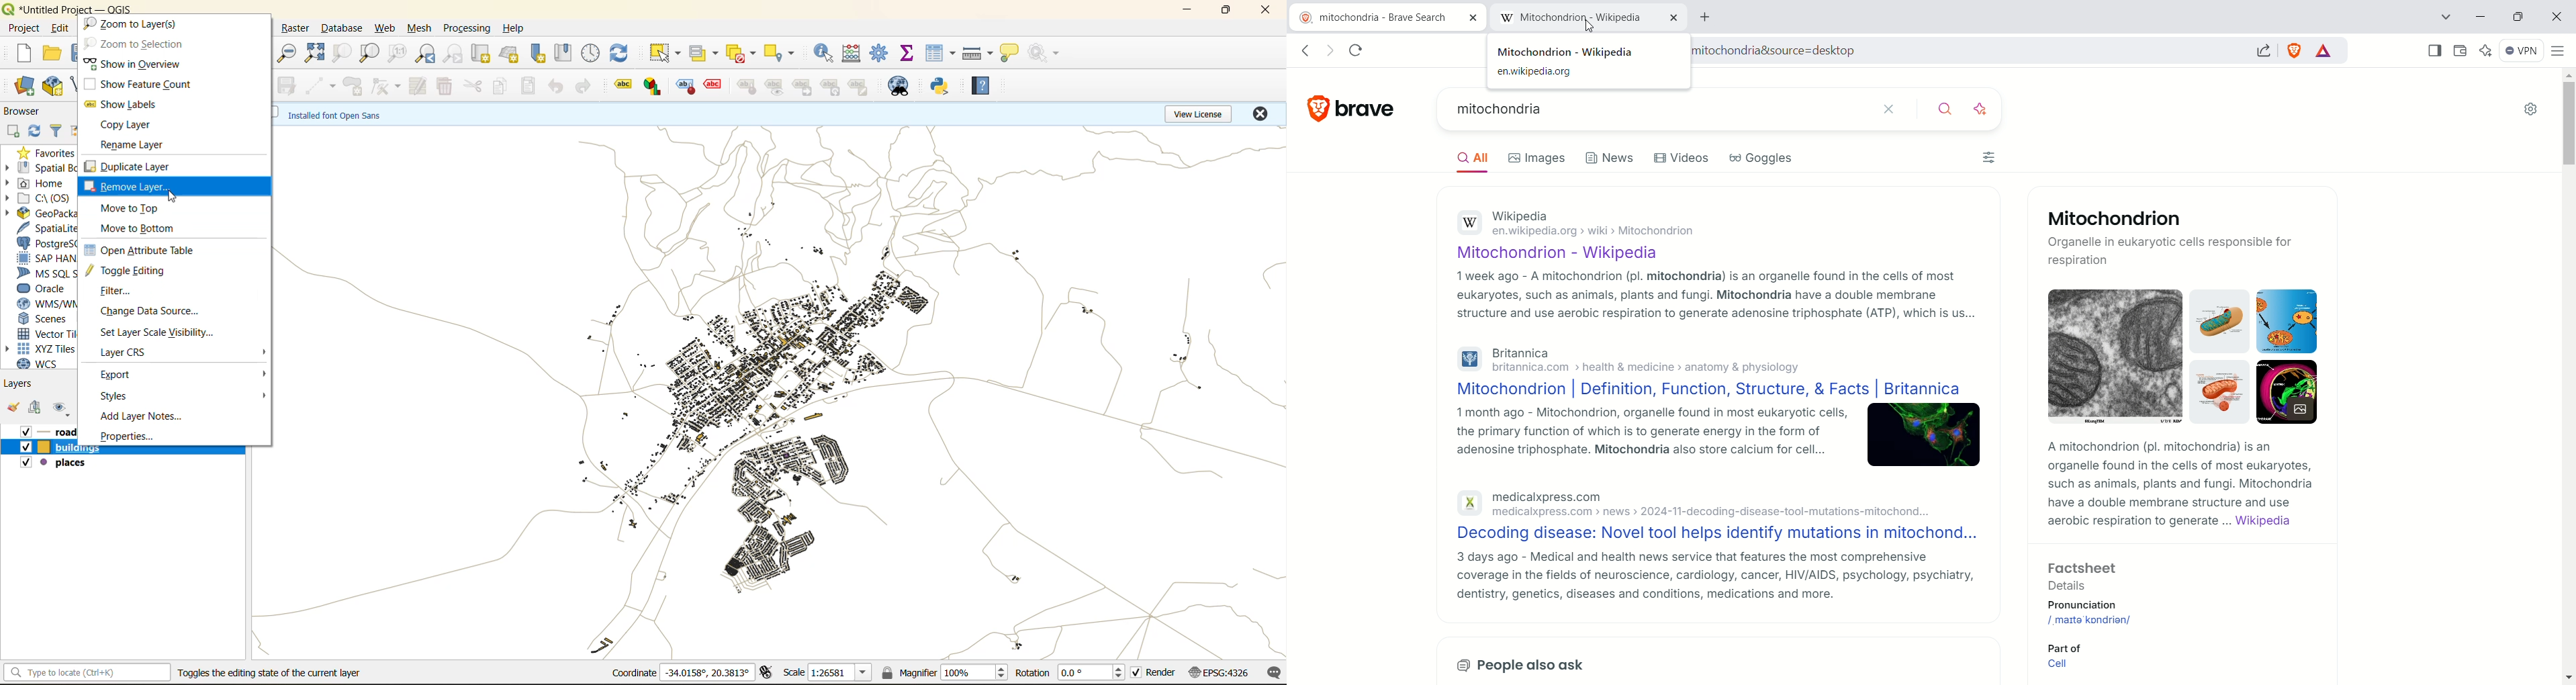 The width and height of the screenshot is (2576, 700). I want to click on open datasource manager, so click(24, 87).